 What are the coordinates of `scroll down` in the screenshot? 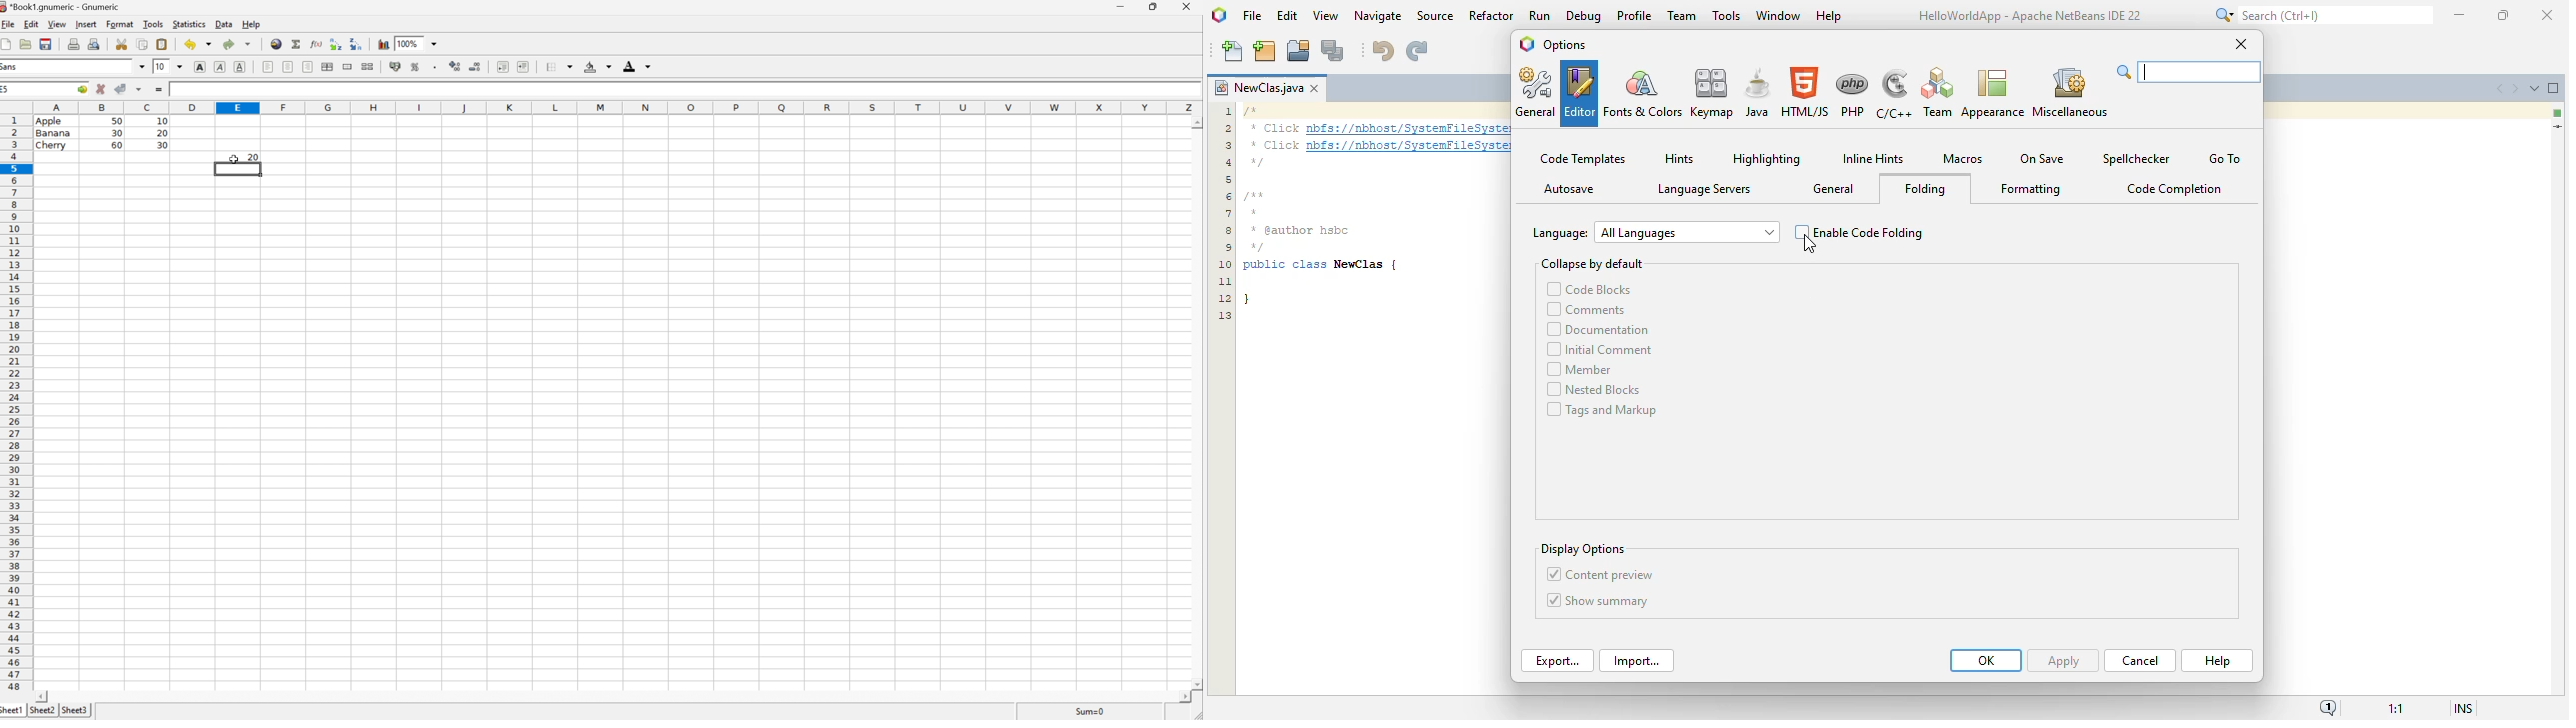 It's located at (1196, 684).